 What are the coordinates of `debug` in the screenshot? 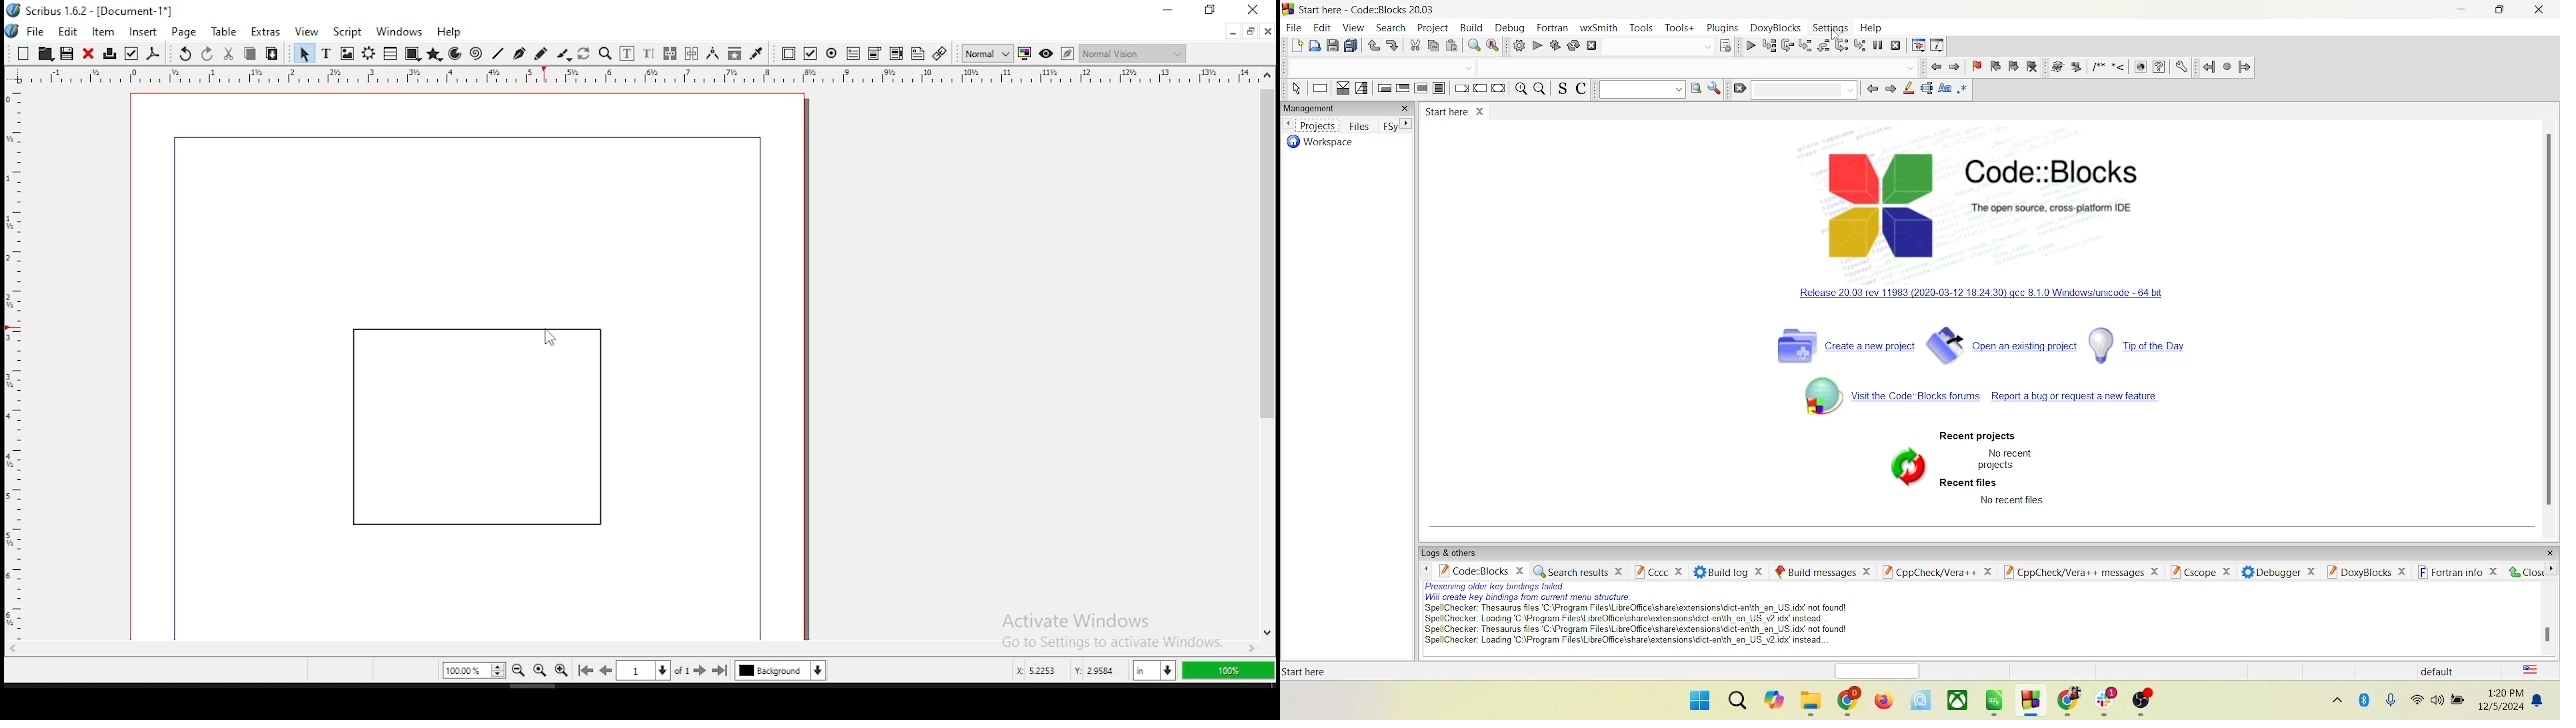 It's located at (1752, 46).